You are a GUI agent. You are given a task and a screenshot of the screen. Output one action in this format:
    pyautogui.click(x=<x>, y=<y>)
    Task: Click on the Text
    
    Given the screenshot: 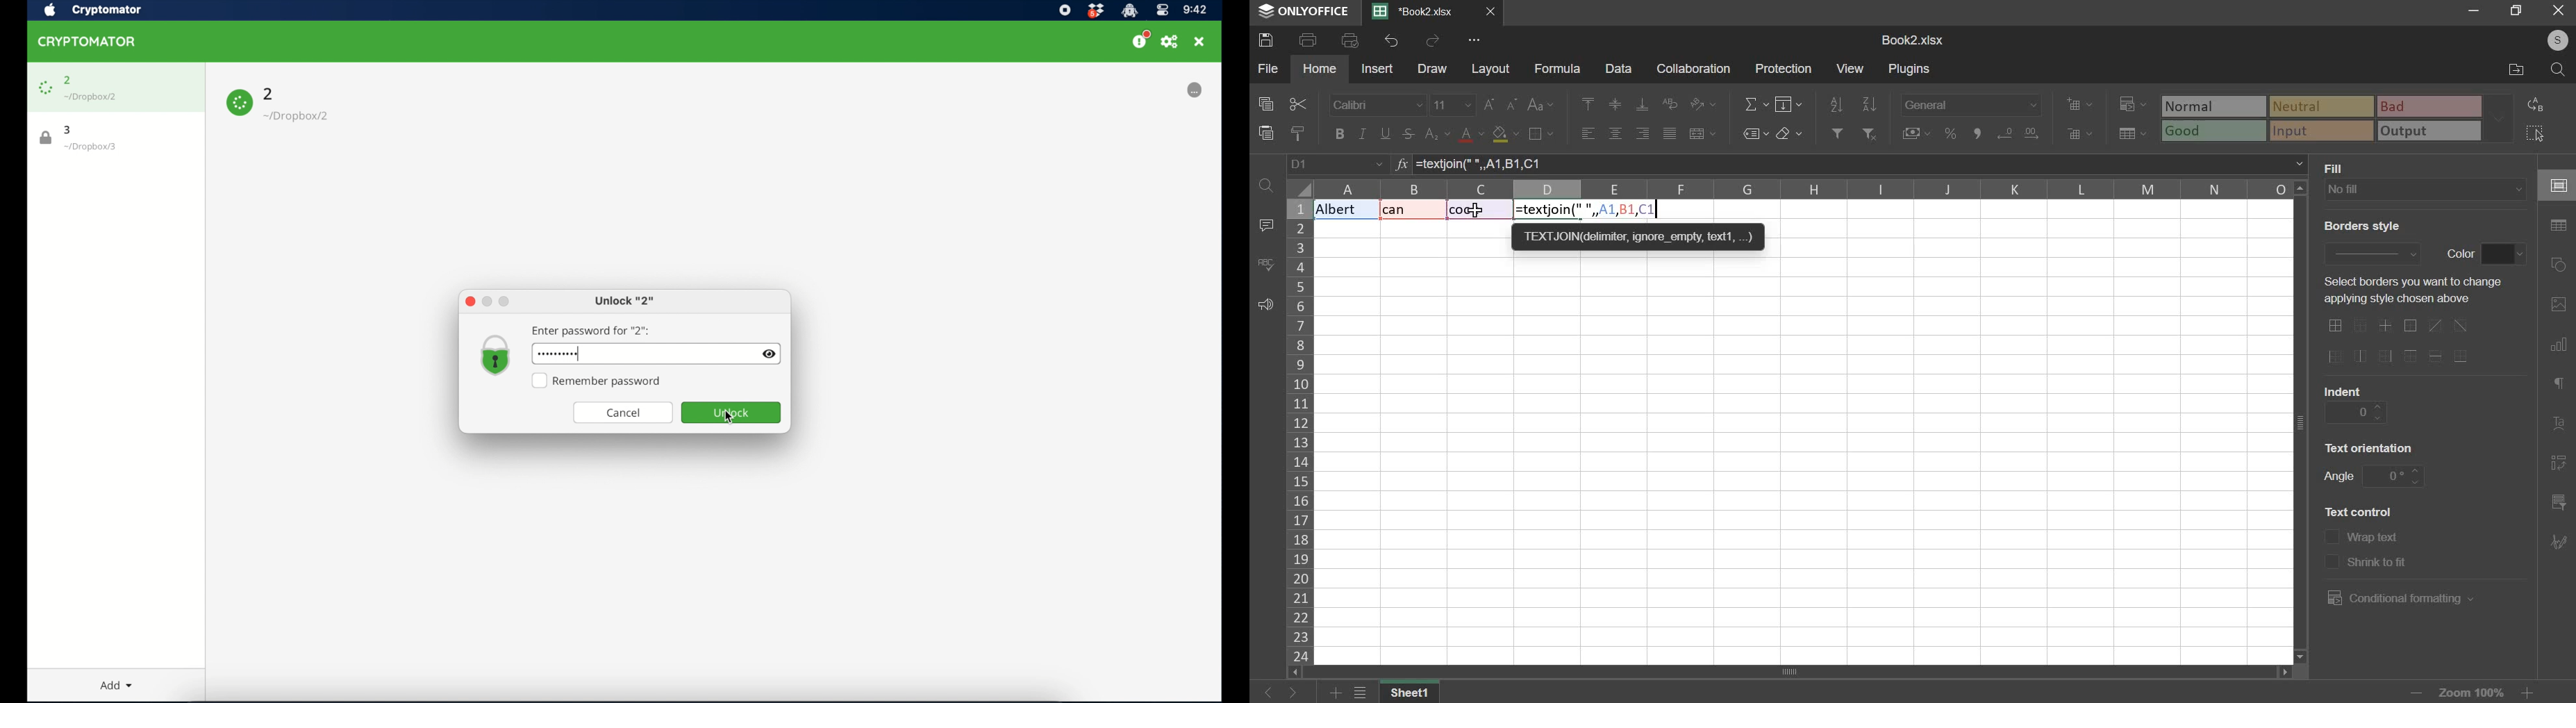 What is the action you would take?
    pyautogui.click(x=1406, y=210)
    